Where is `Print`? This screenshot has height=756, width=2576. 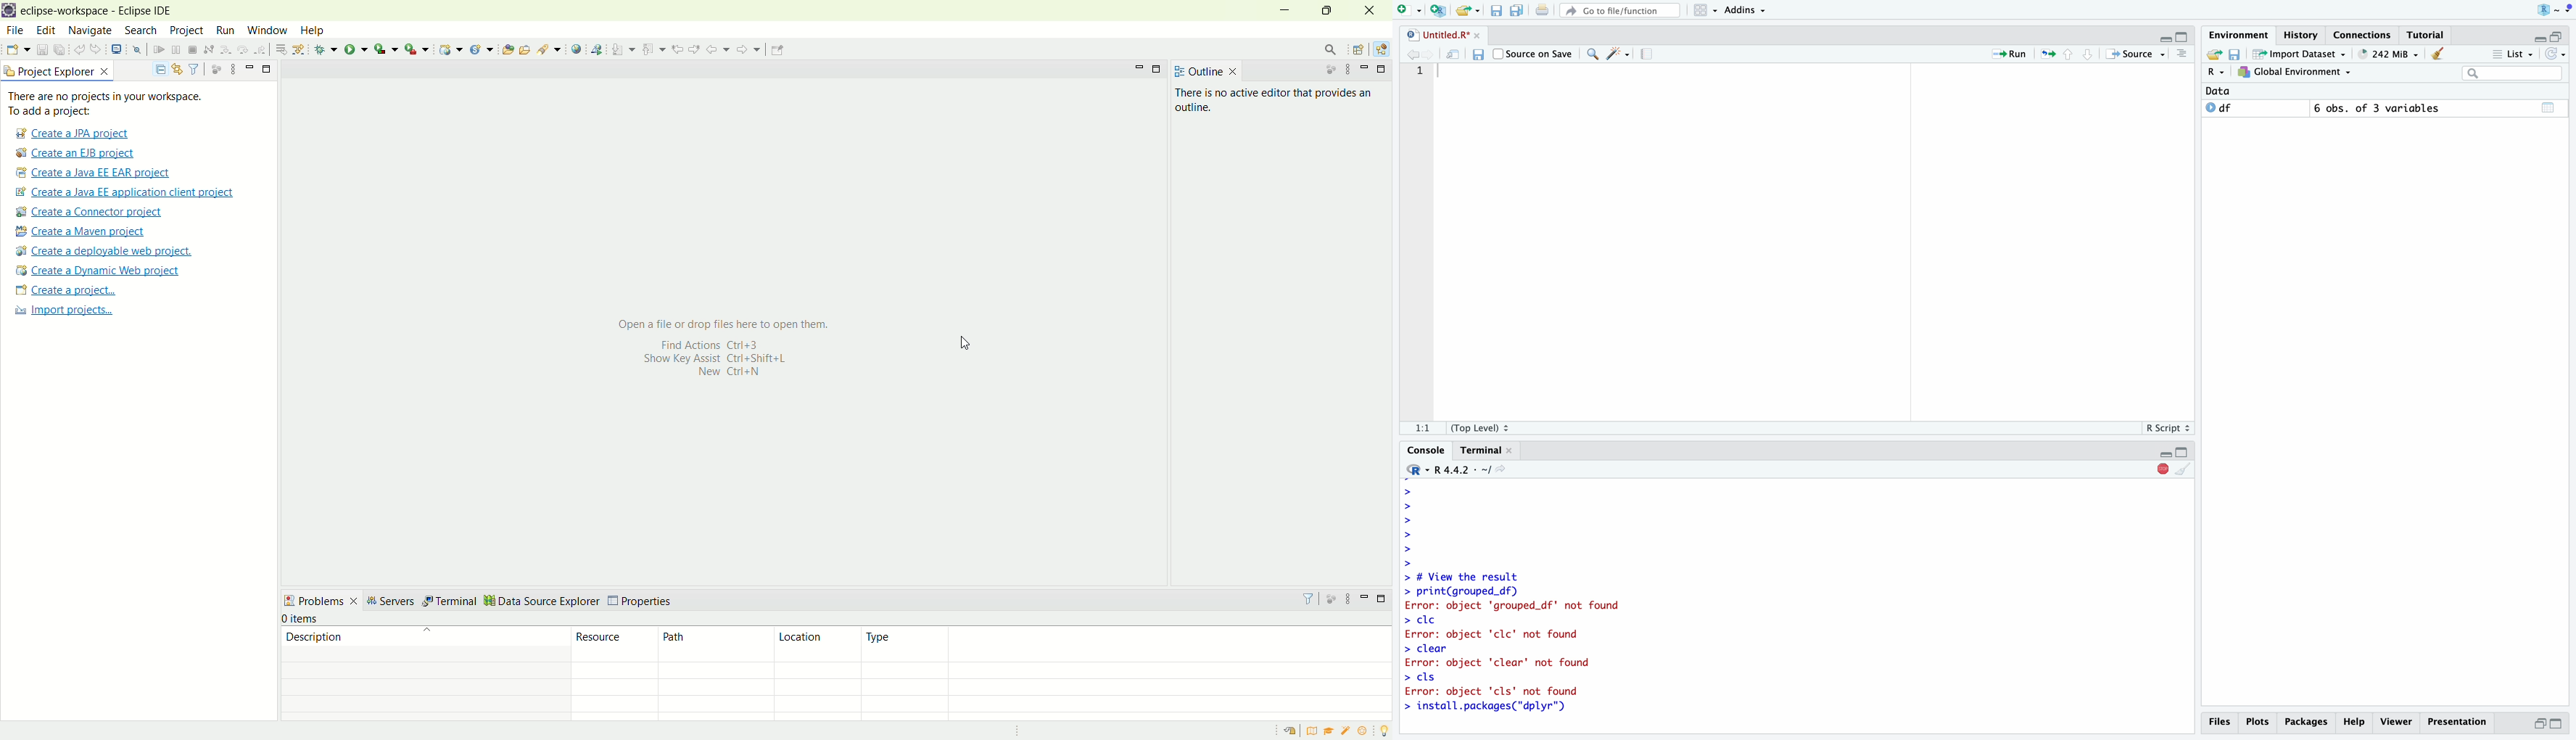
Print is located at coordinates (1542, 10).